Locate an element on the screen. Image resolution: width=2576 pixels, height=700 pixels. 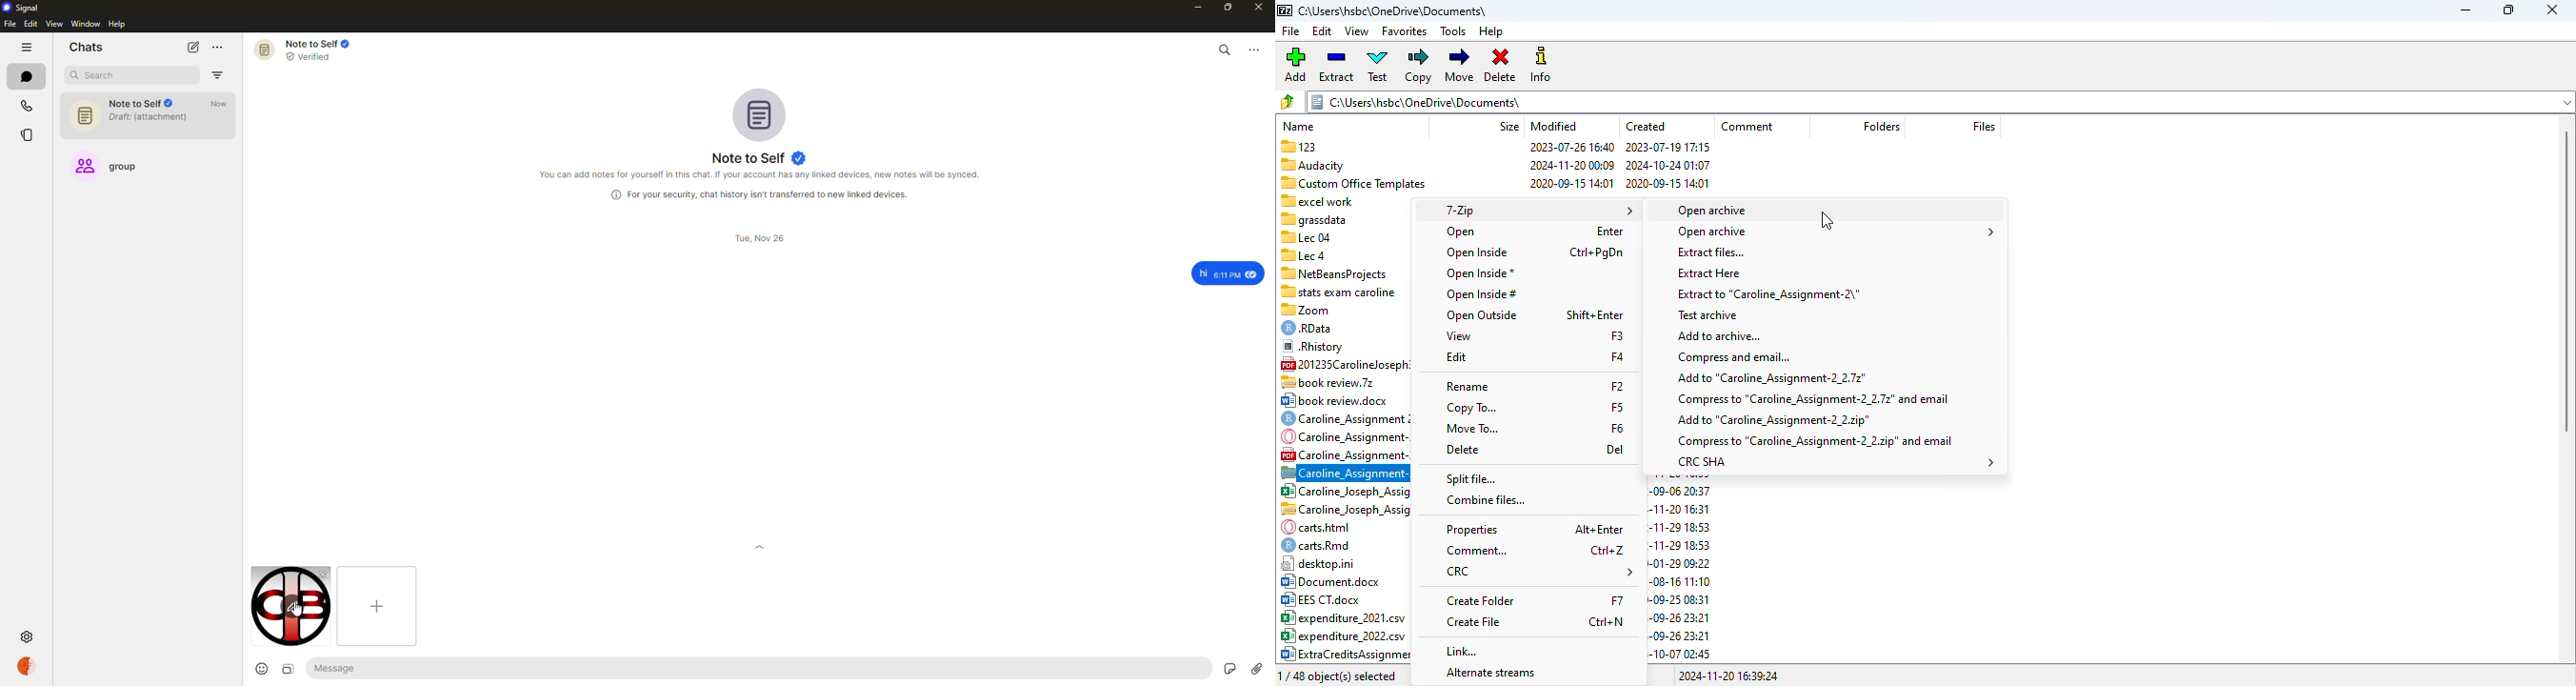
note to self is located at coordinates (311, 50).